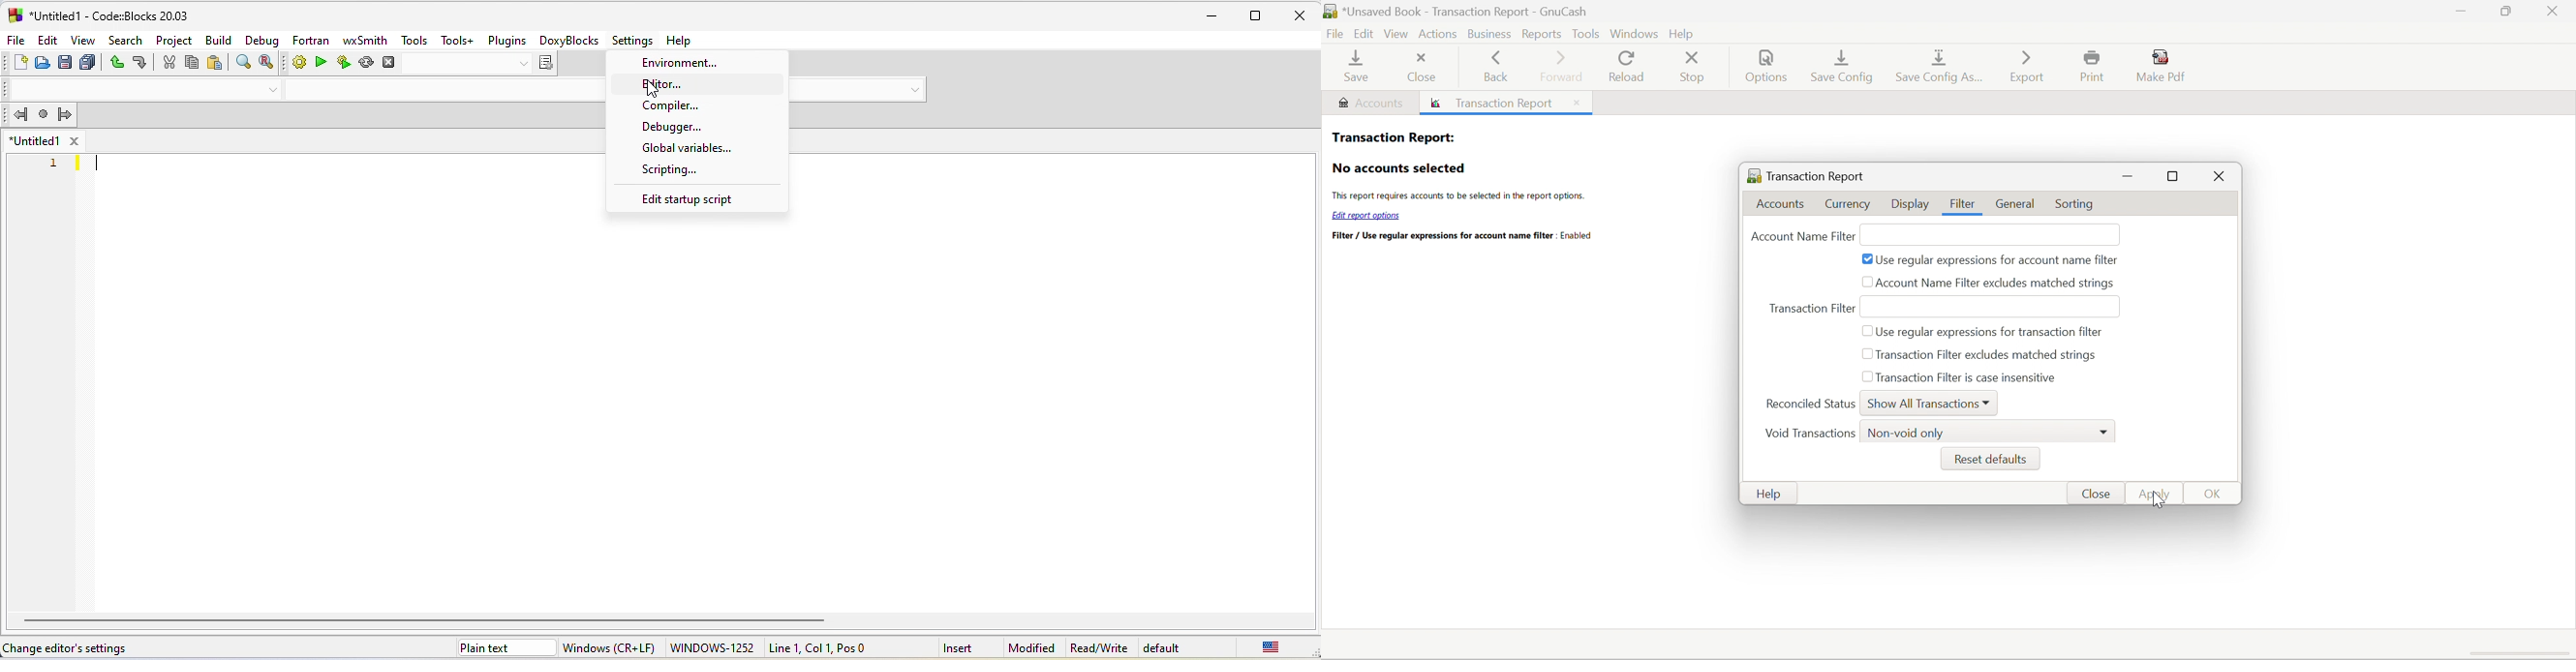  I want to click on run, so click(321, 61).